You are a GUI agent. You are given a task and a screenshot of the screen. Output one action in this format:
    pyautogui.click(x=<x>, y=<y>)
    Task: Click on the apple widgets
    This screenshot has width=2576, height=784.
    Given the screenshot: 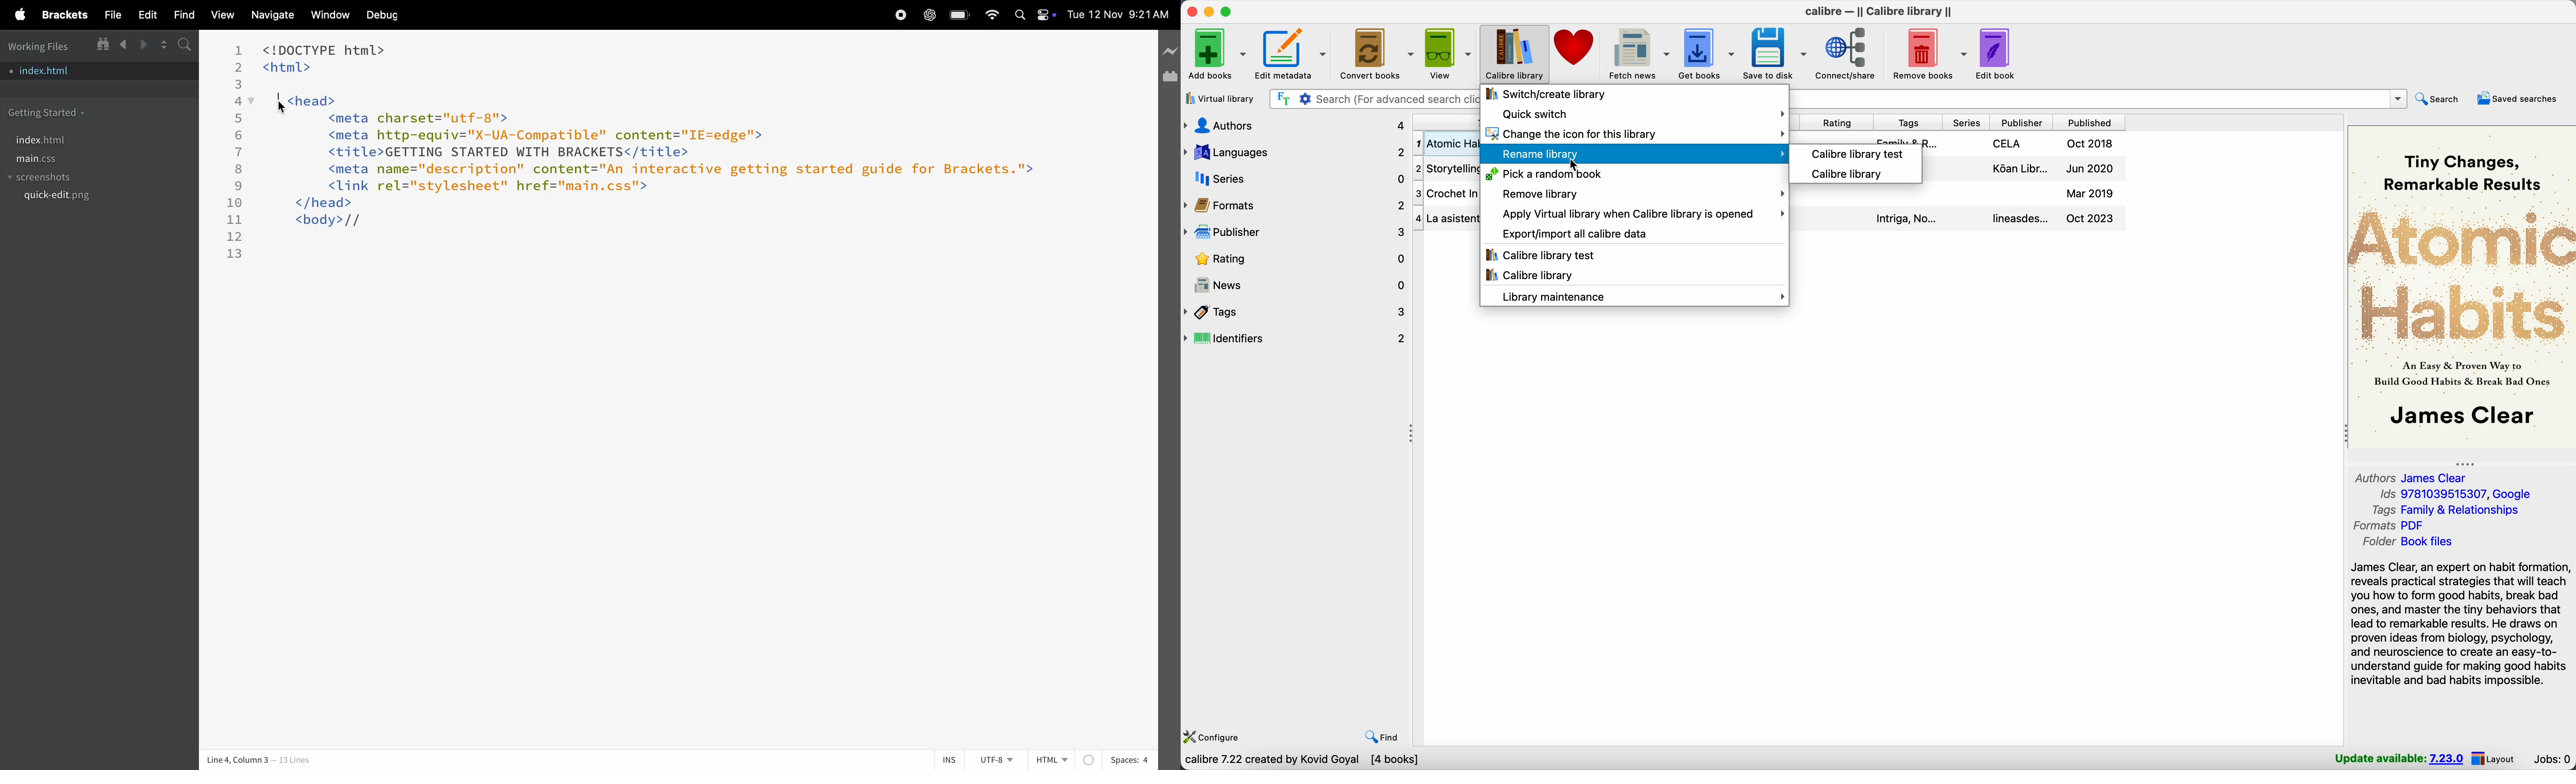 What is the action you would take?
    pyautogui.click(x=1035, y=15)
    